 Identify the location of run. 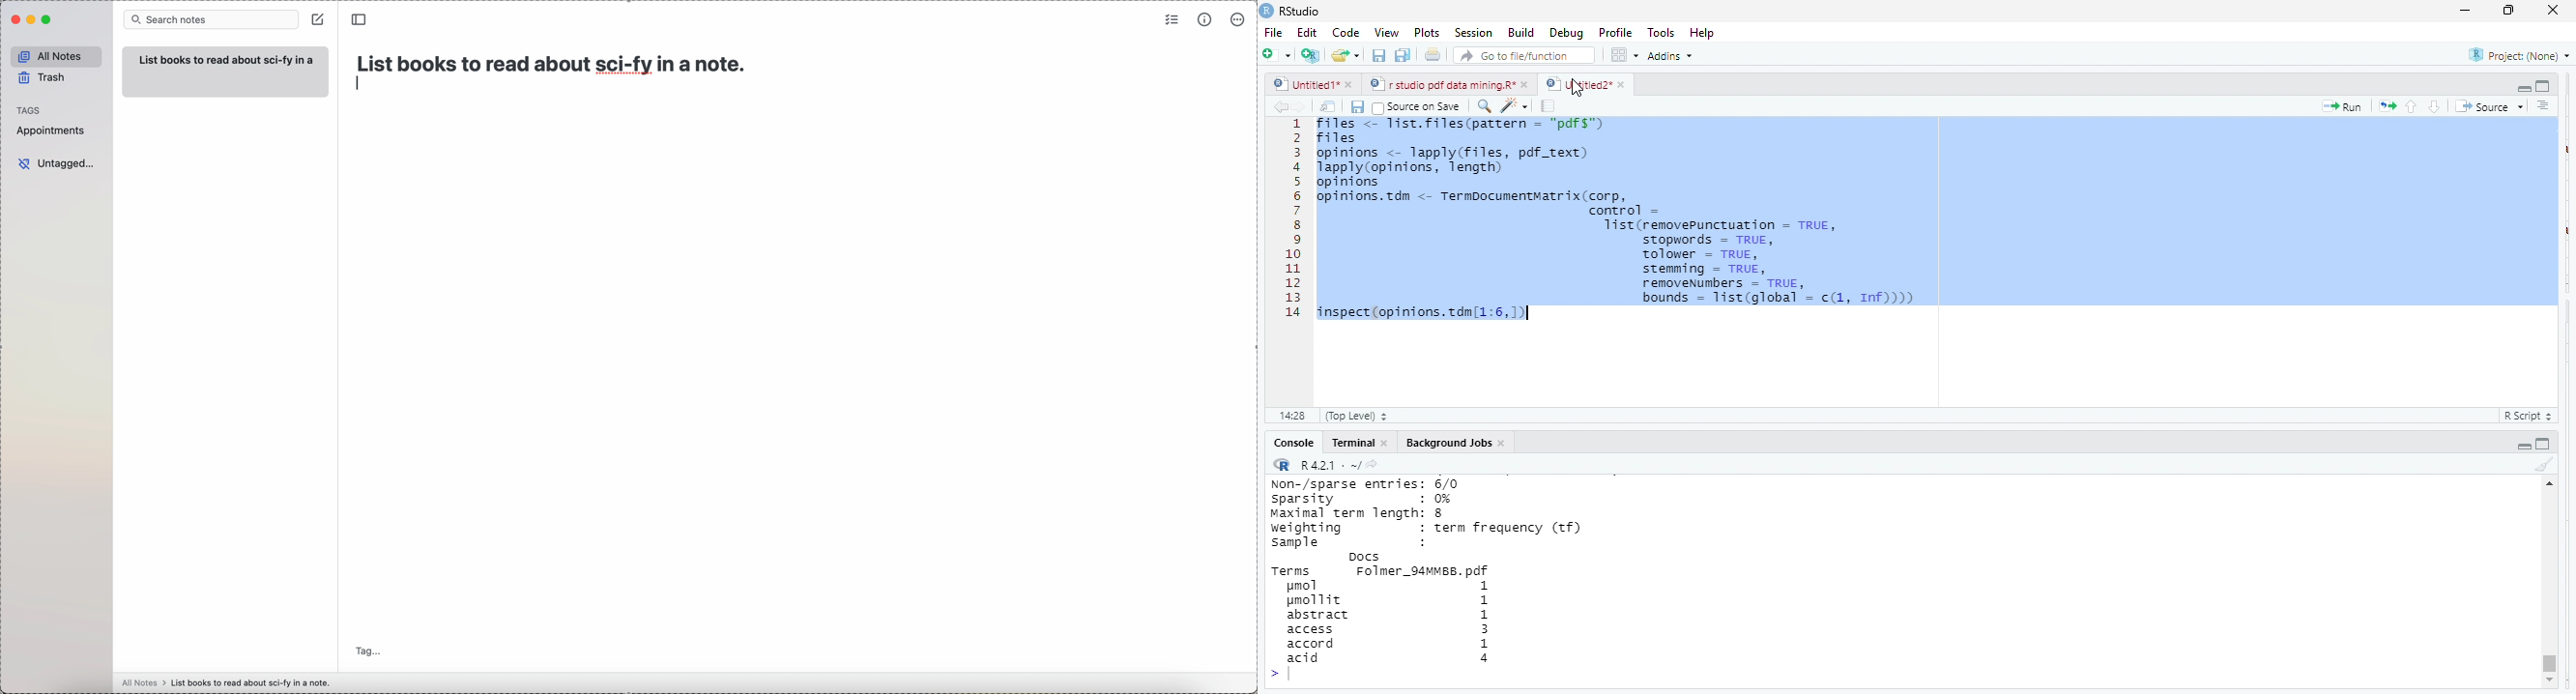
(2342, 106).